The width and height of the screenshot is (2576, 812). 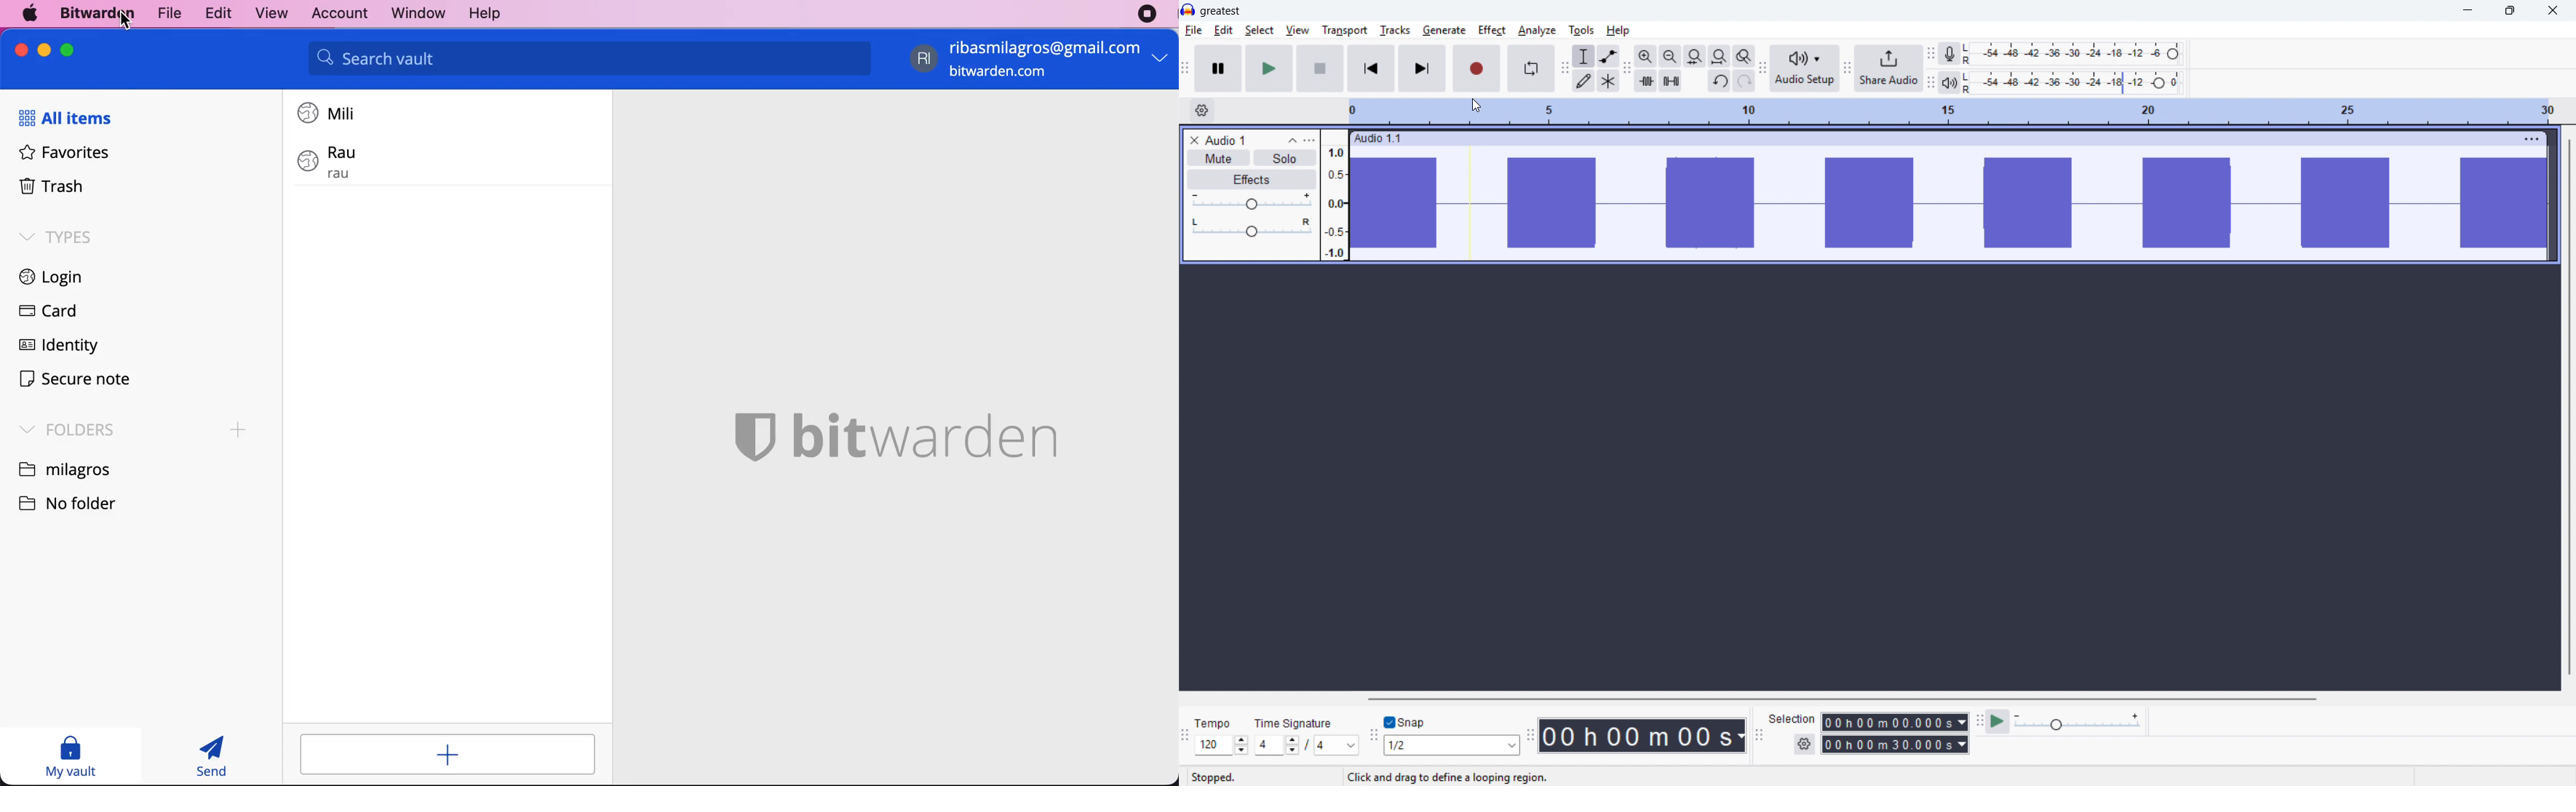 I want to click on Set tempo , so click(x=1221, y=746).